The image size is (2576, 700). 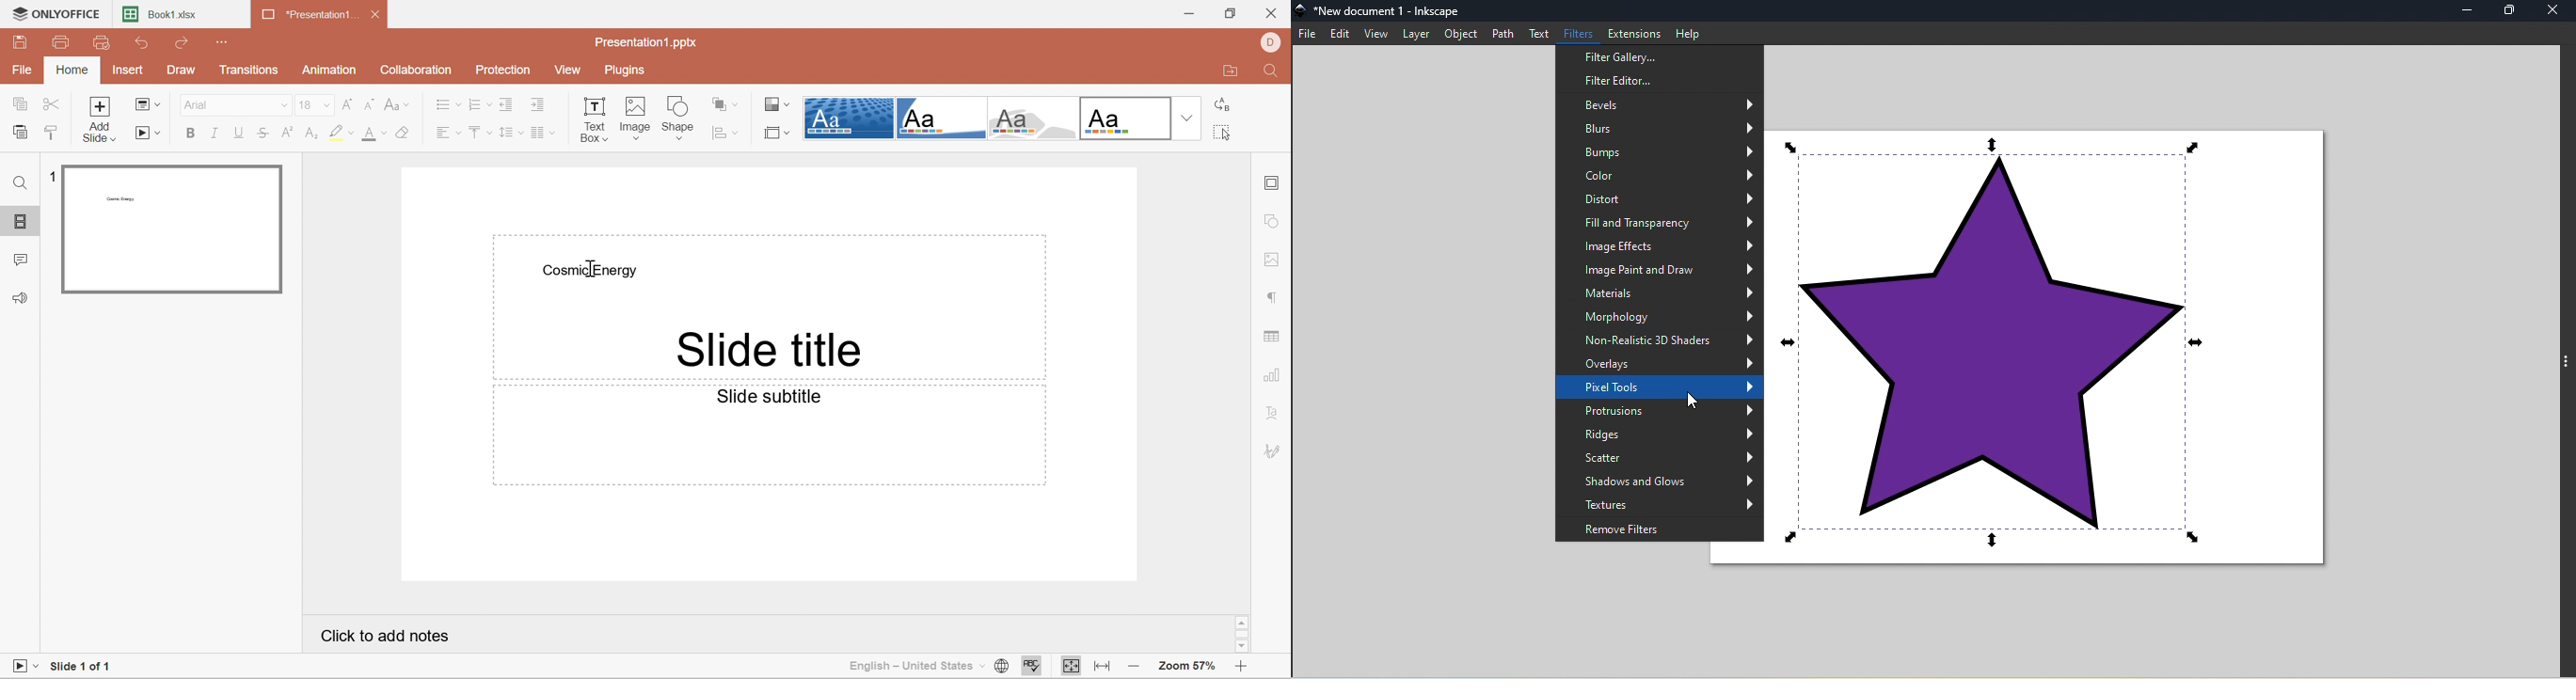 What do you see at coordinates (1692, 402) in the screenshot?
I see `cursor` at bounding box center [1692, 402].